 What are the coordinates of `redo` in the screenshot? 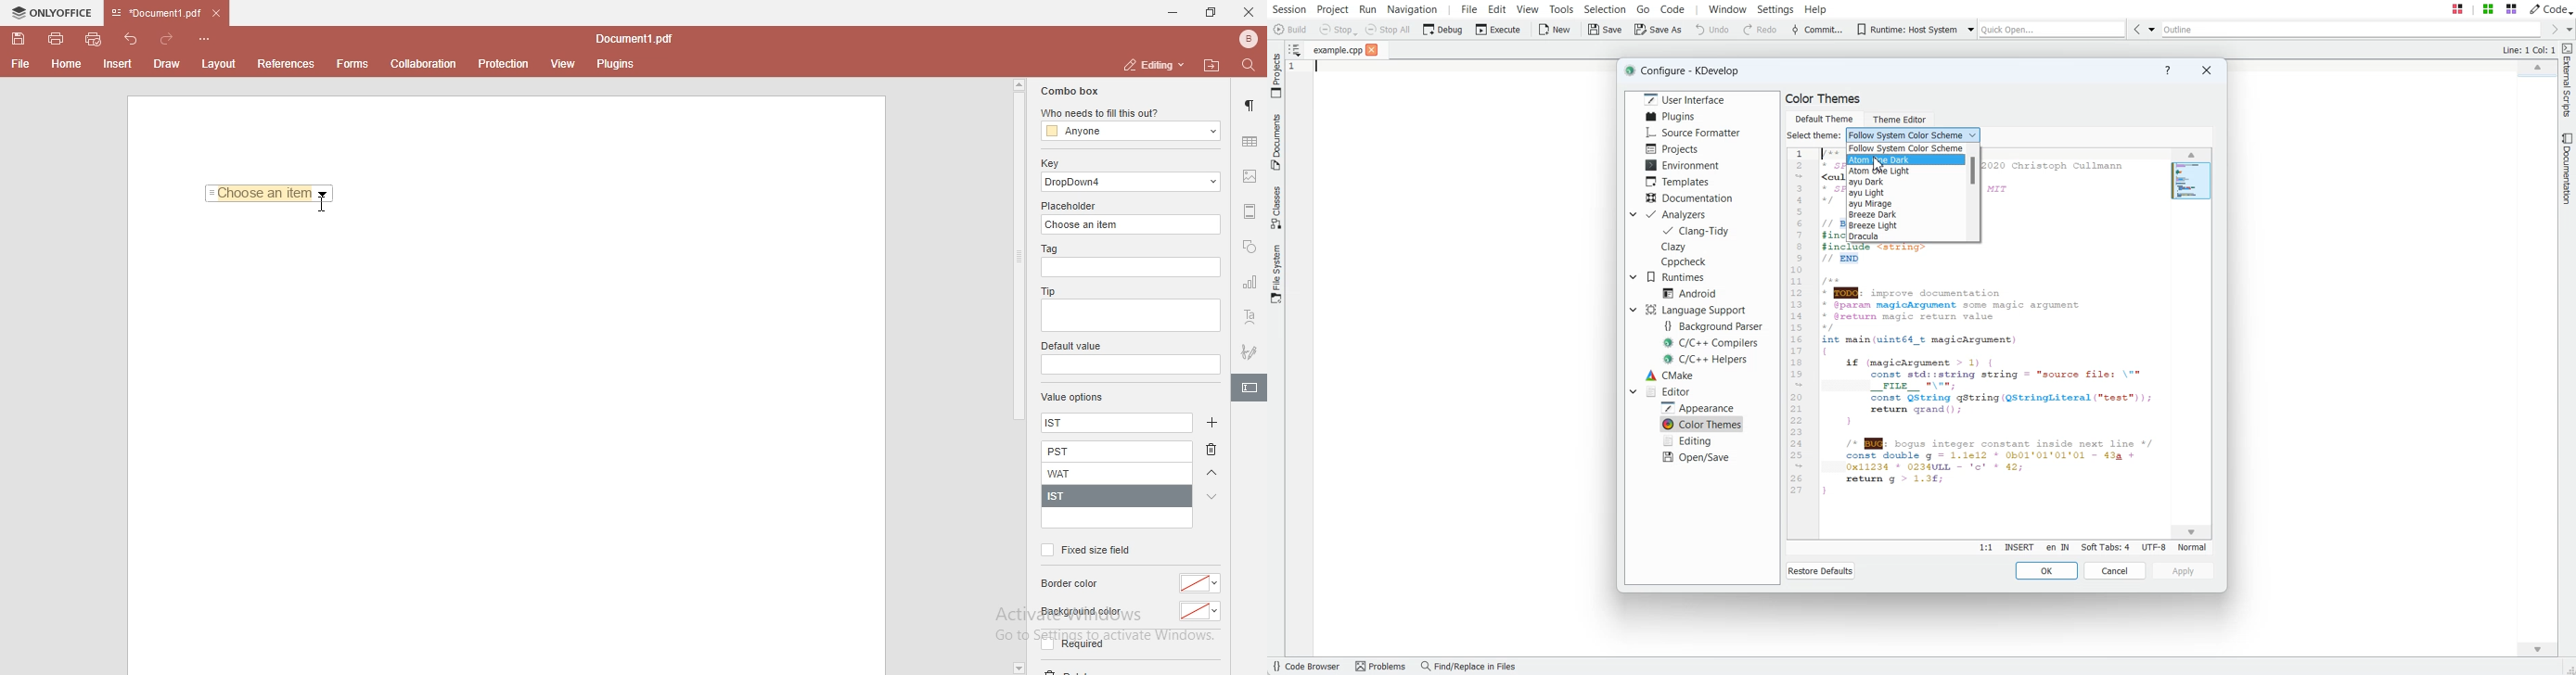 It's located at (171, 35).